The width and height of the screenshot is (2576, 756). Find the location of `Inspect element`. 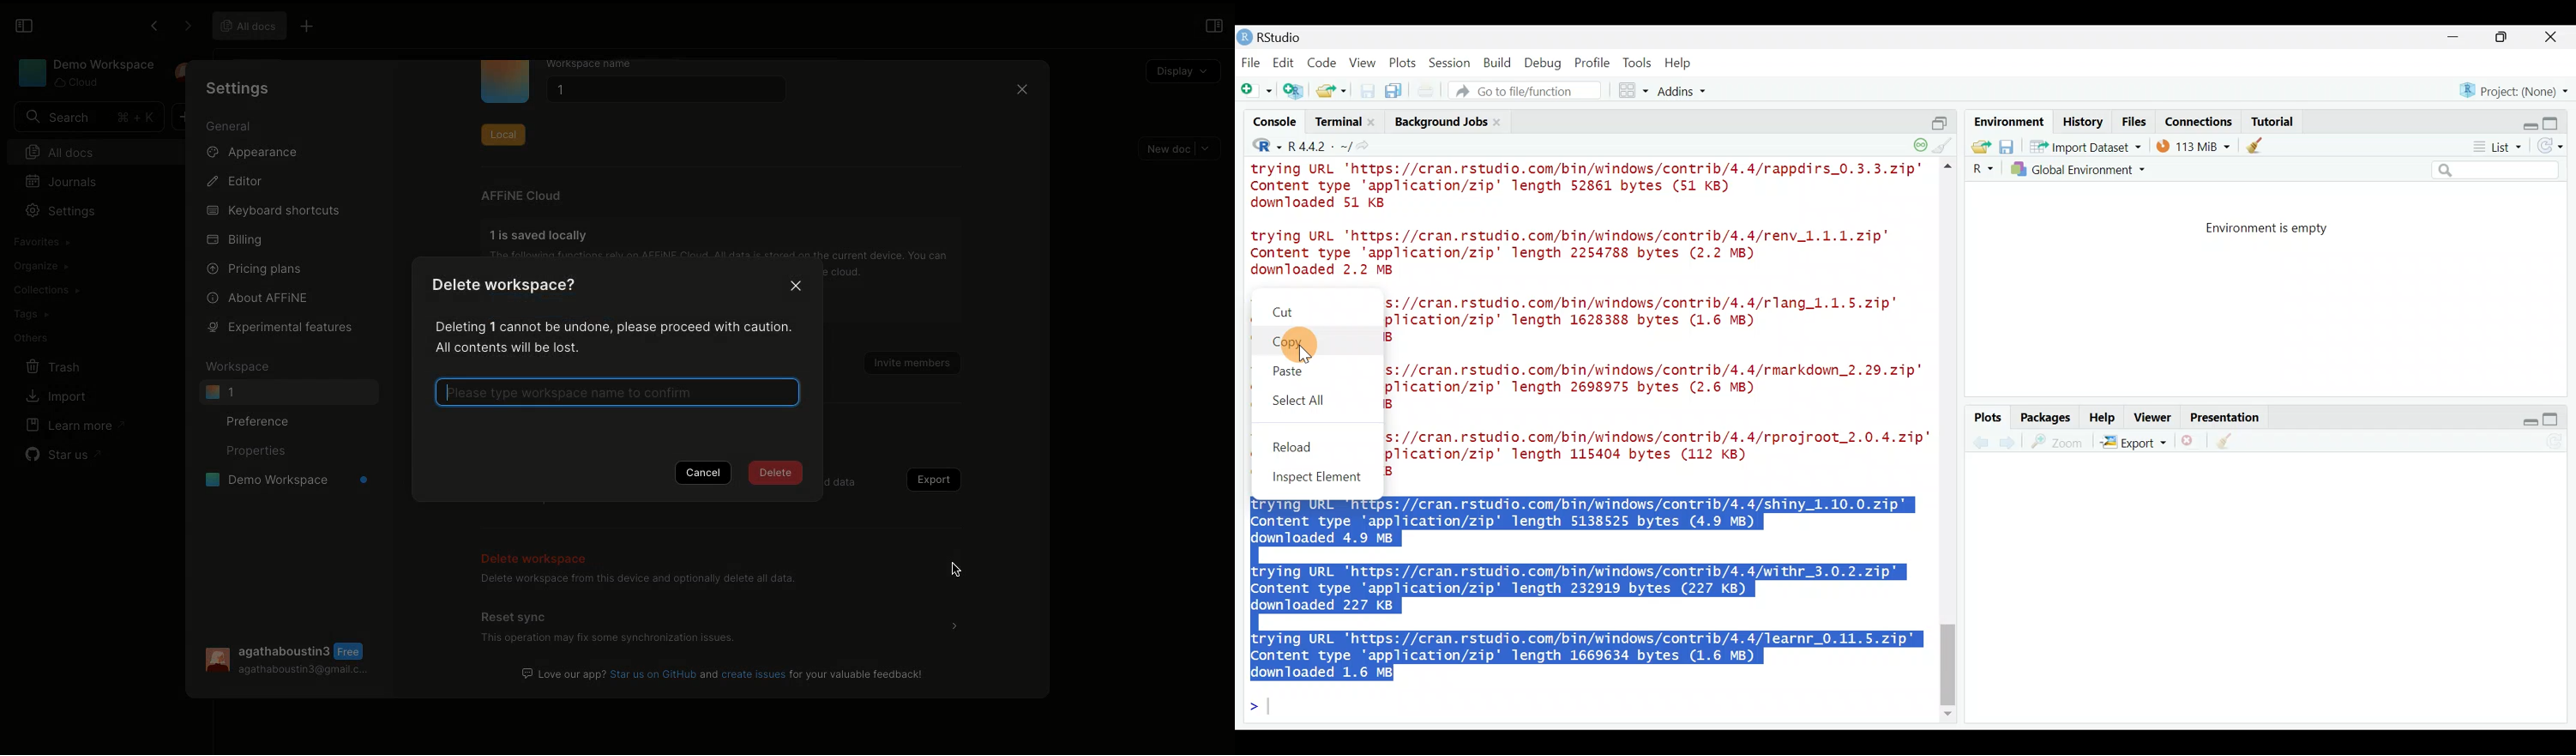

Inspect element is located at coordinates (1319, 474).